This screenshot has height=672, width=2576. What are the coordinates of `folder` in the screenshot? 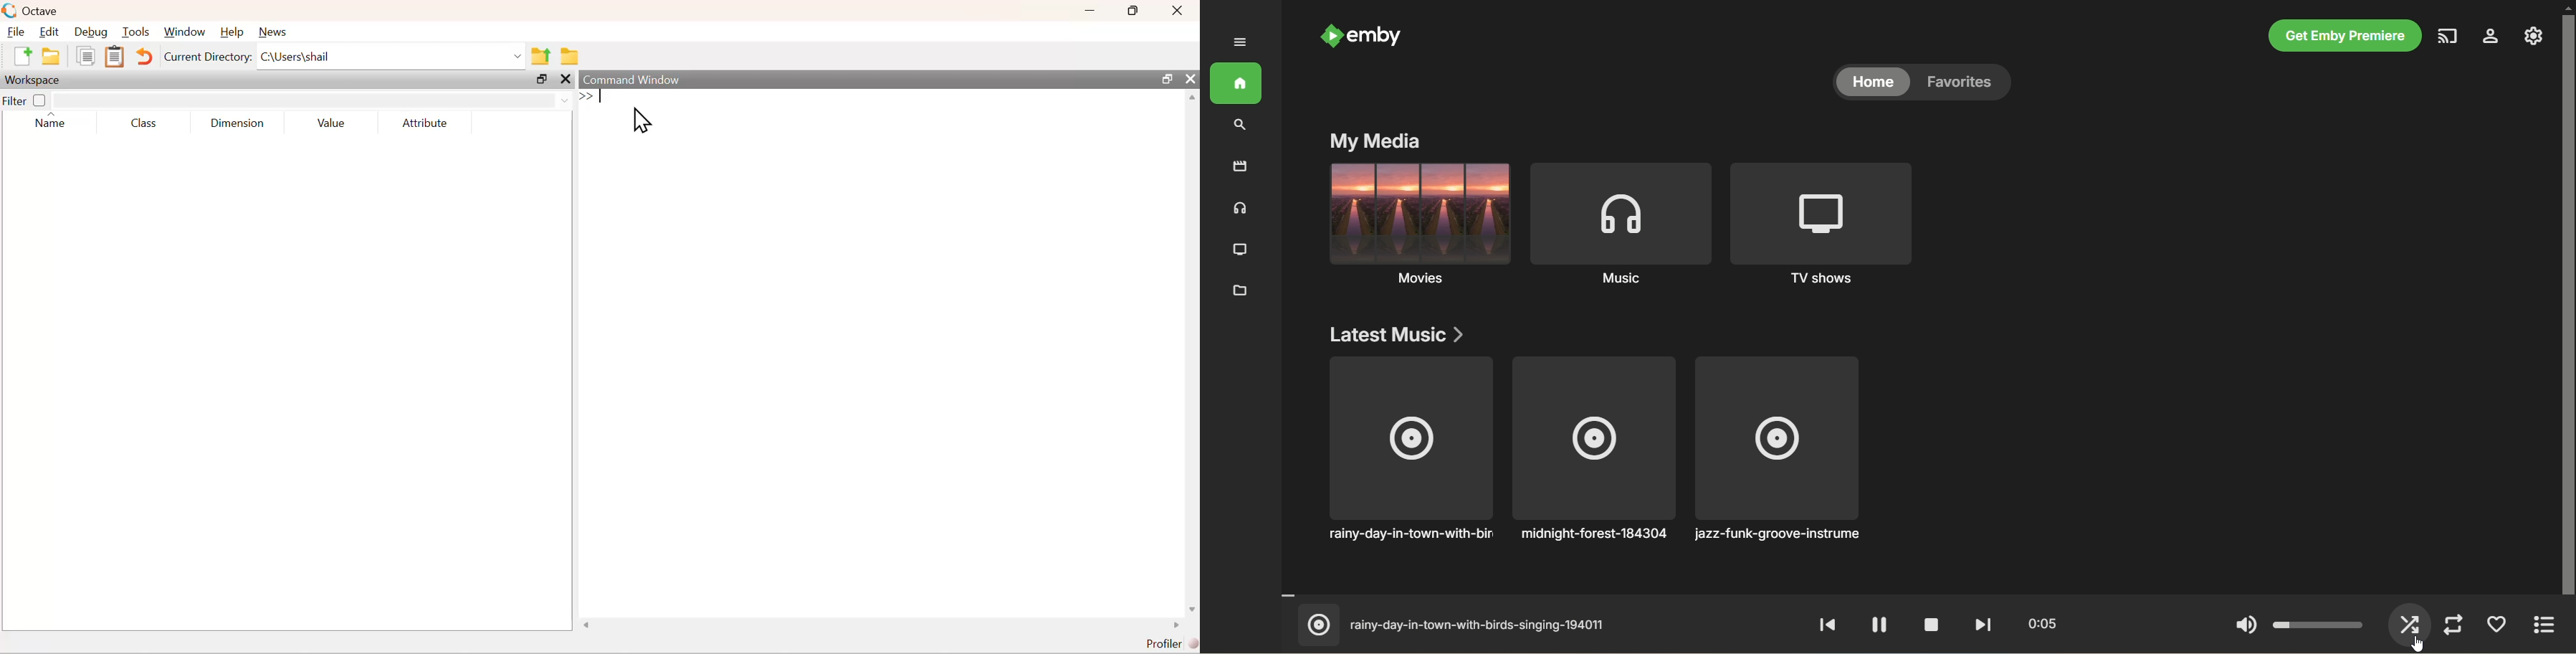 It's located at (1240, 289).